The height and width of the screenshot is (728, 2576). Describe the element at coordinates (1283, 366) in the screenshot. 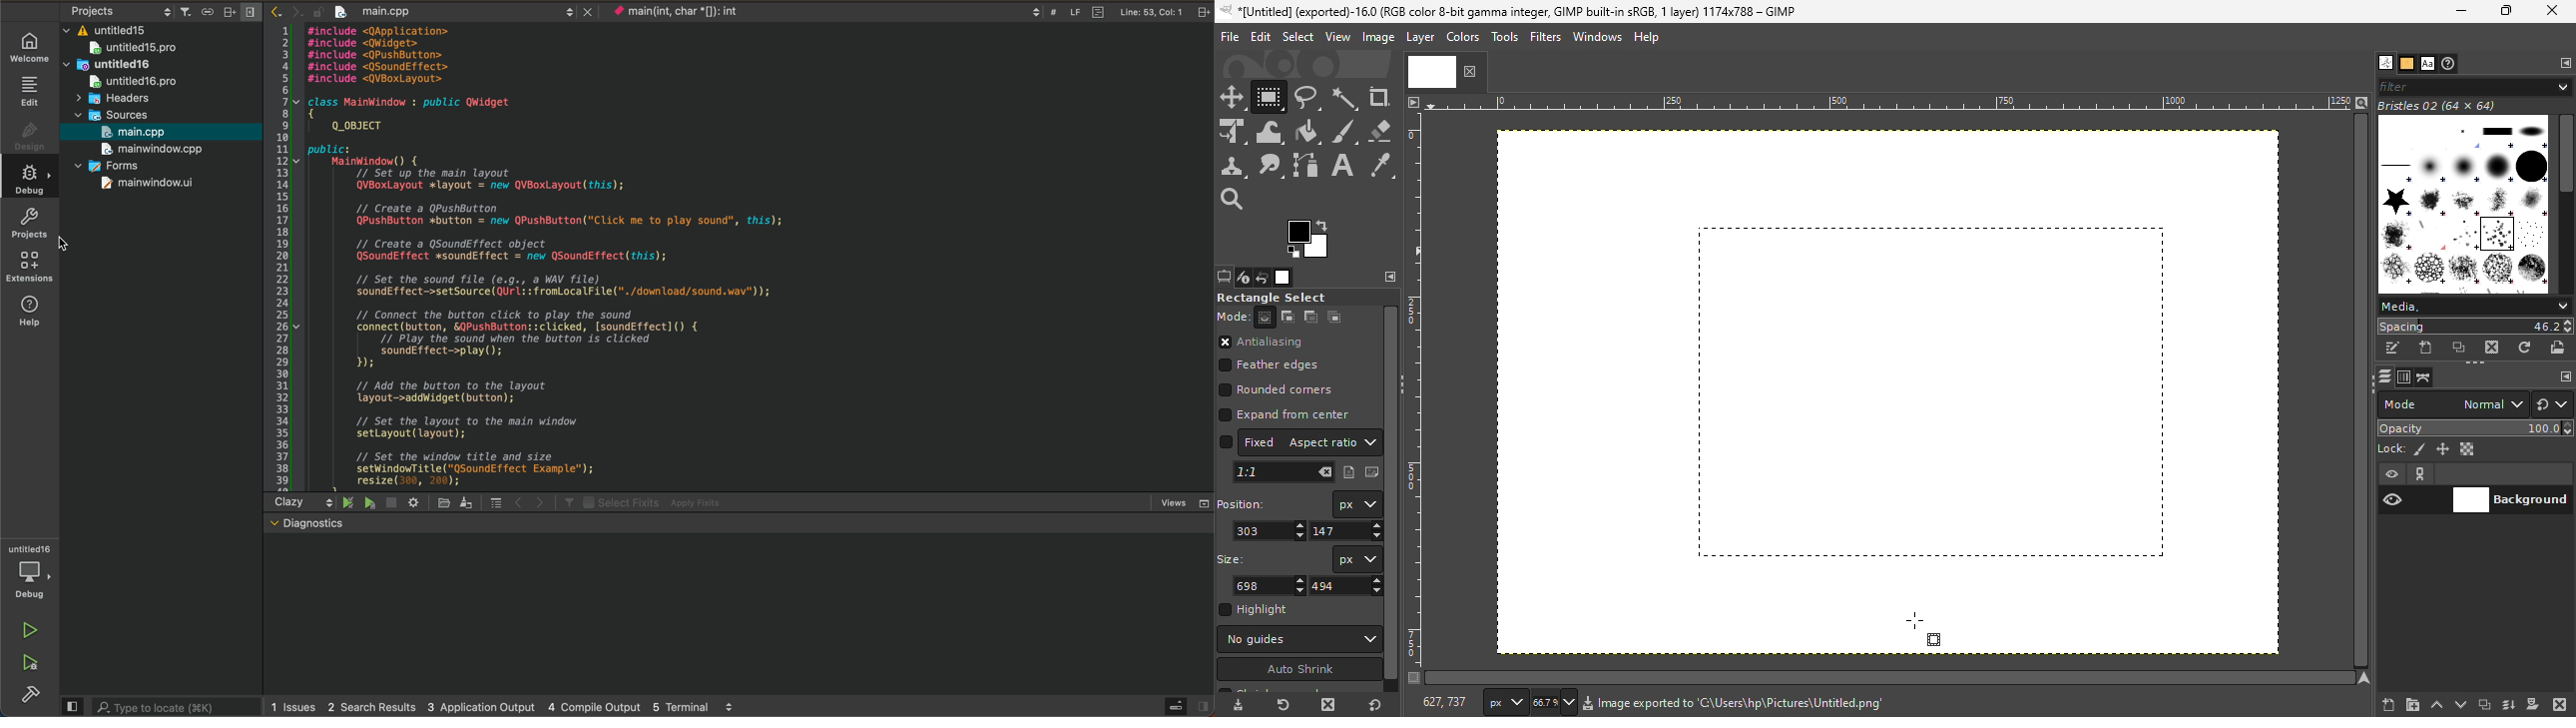

I see `Feather edges` at that location.